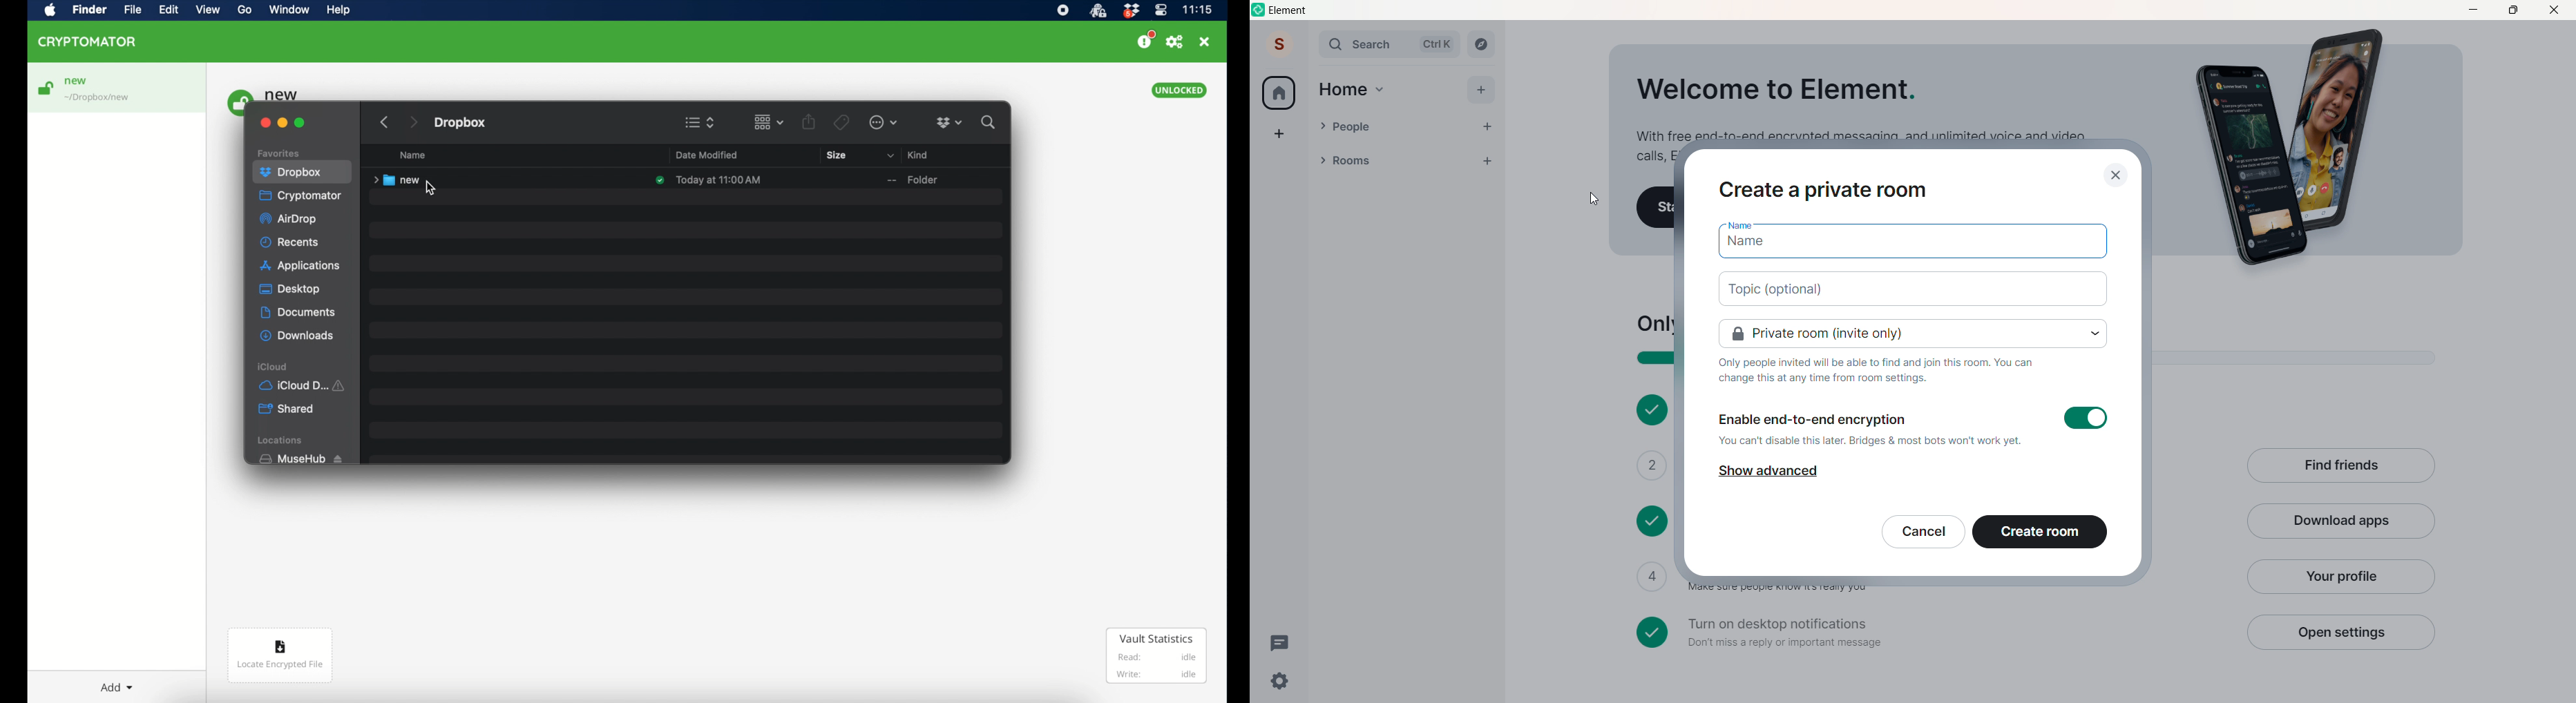 Image resolution: width=2576 pixels, height=728 pixels. I want to click on Search Bar, so click(1364, 44).